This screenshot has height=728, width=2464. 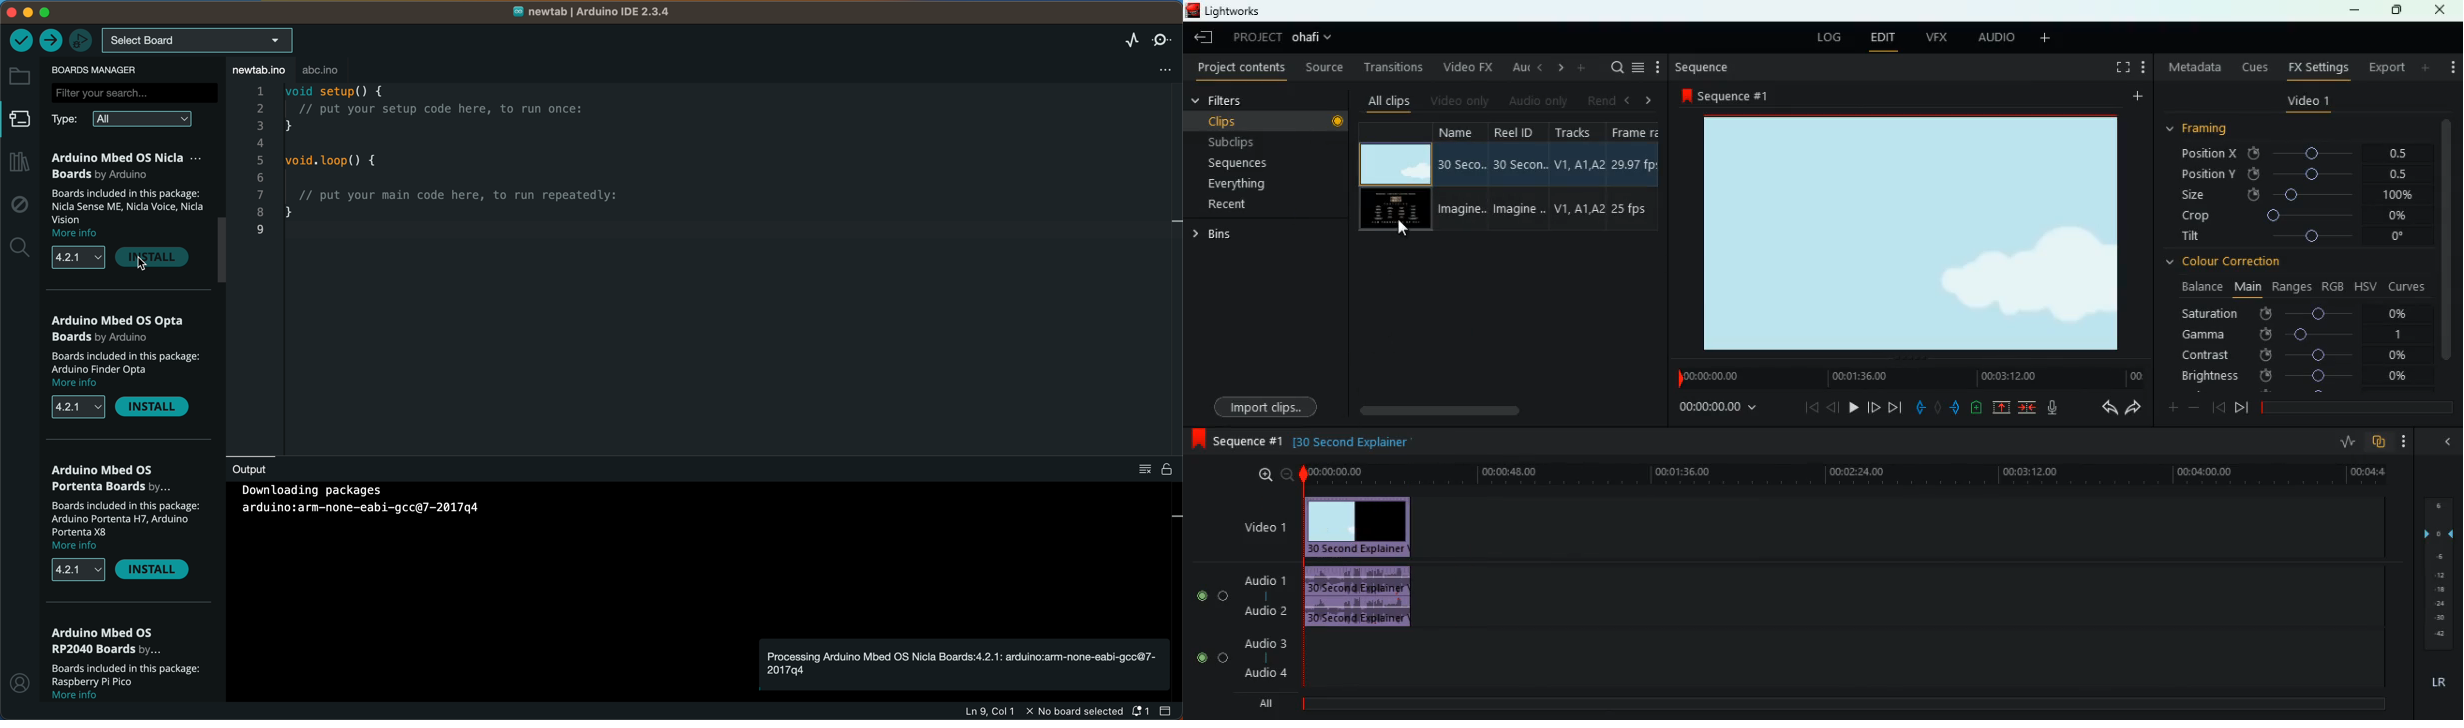 I want to click on video only, so click(x=1460, y=100).